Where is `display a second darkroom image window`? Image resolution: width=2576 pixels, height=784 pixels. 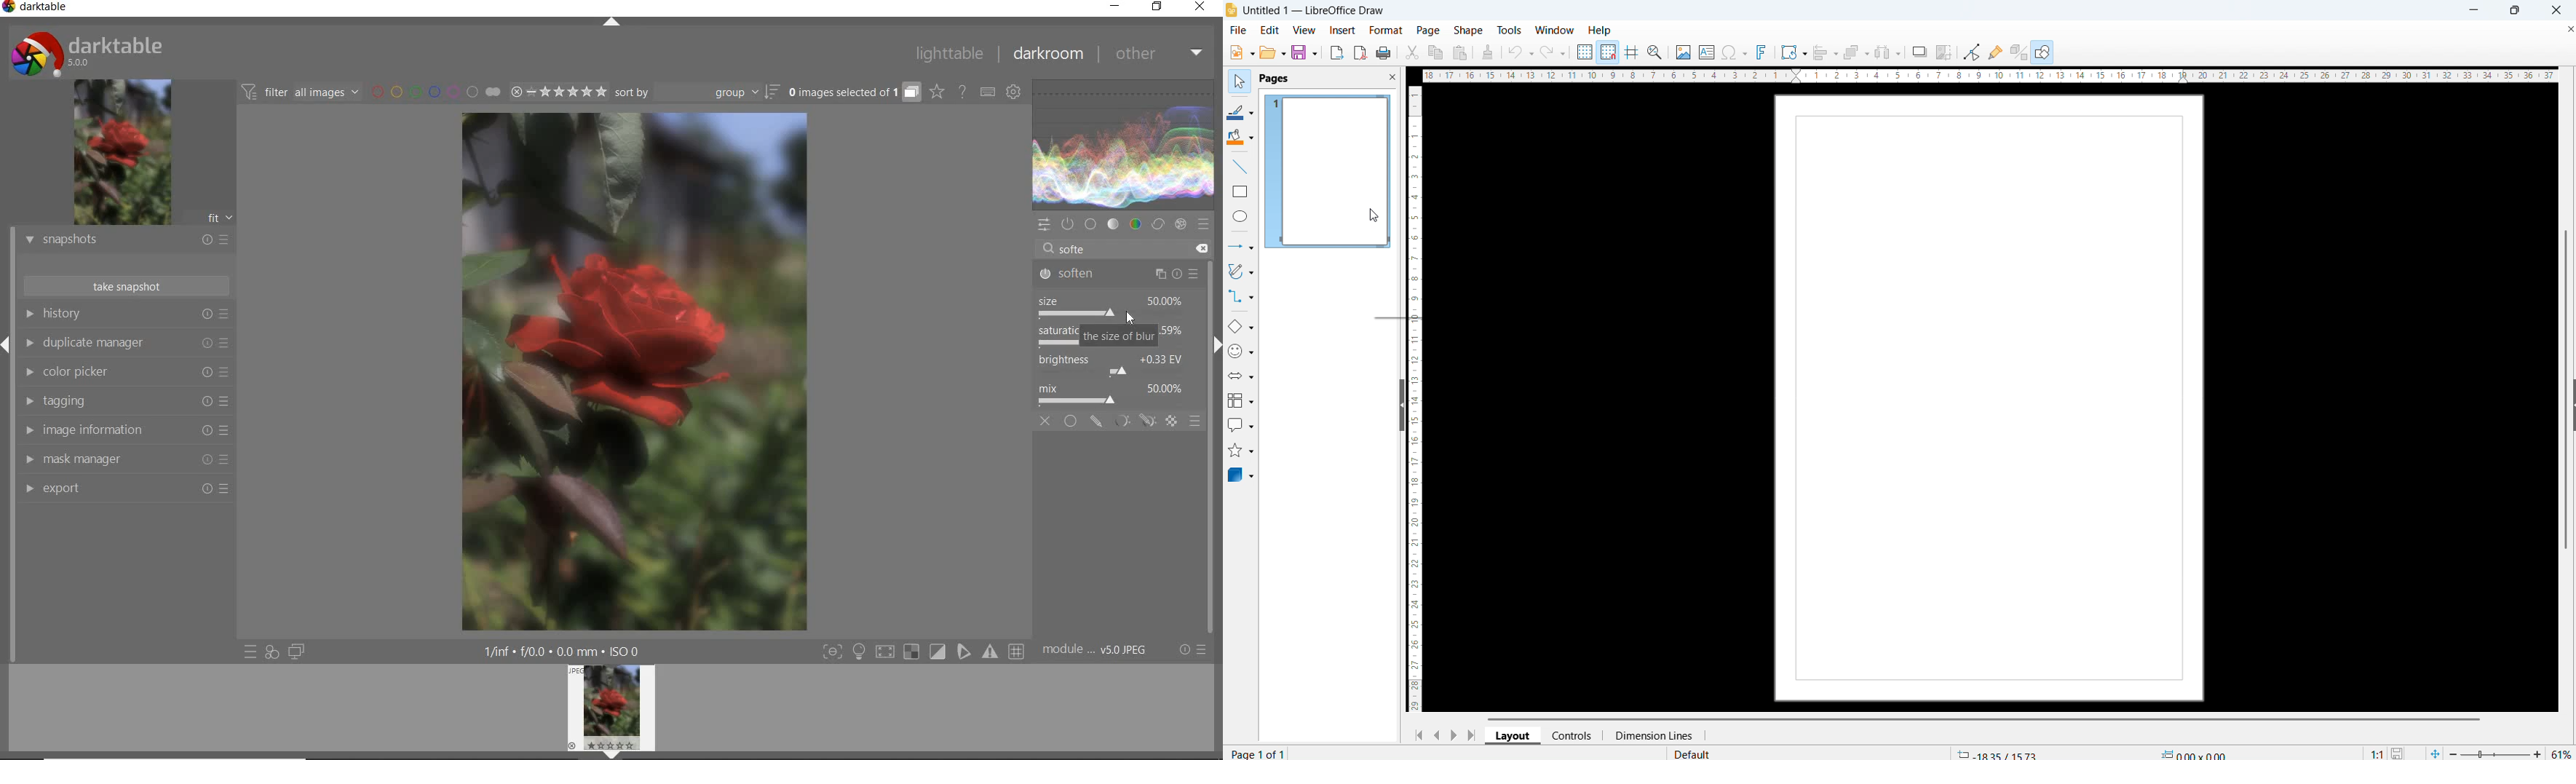
display a second darkroom image window is located at coordinates (296, 652).